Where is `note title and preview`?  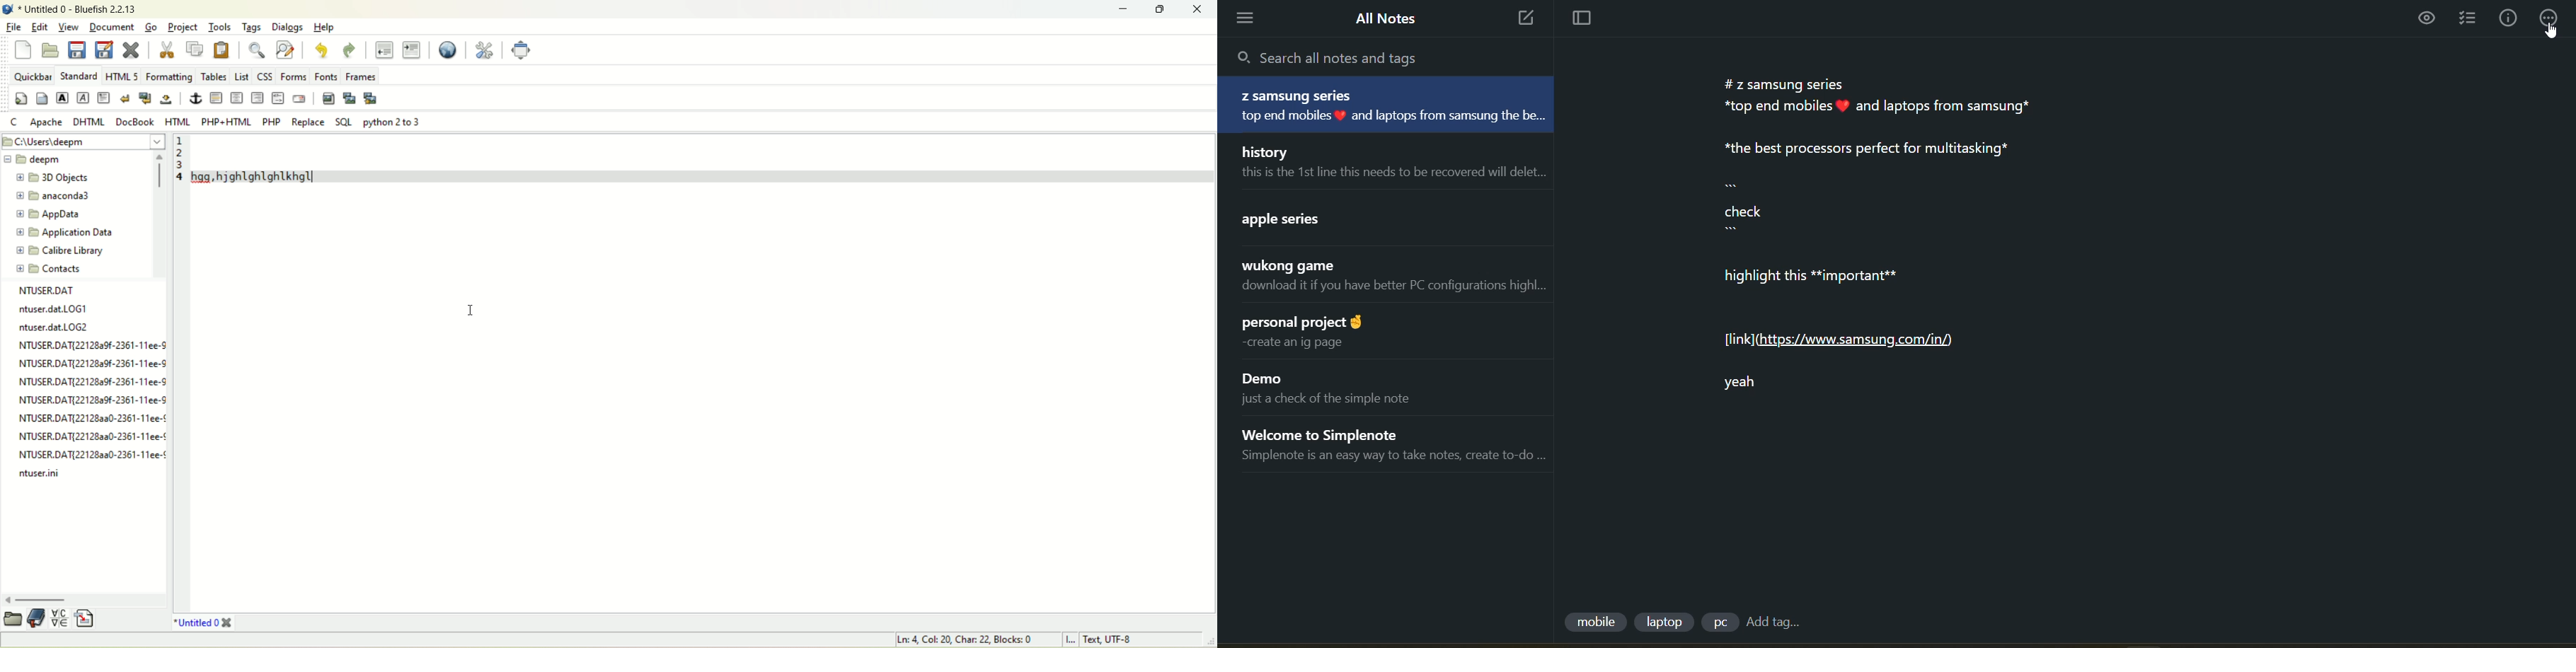 note title and preview is located at coordinates (1387, 331).